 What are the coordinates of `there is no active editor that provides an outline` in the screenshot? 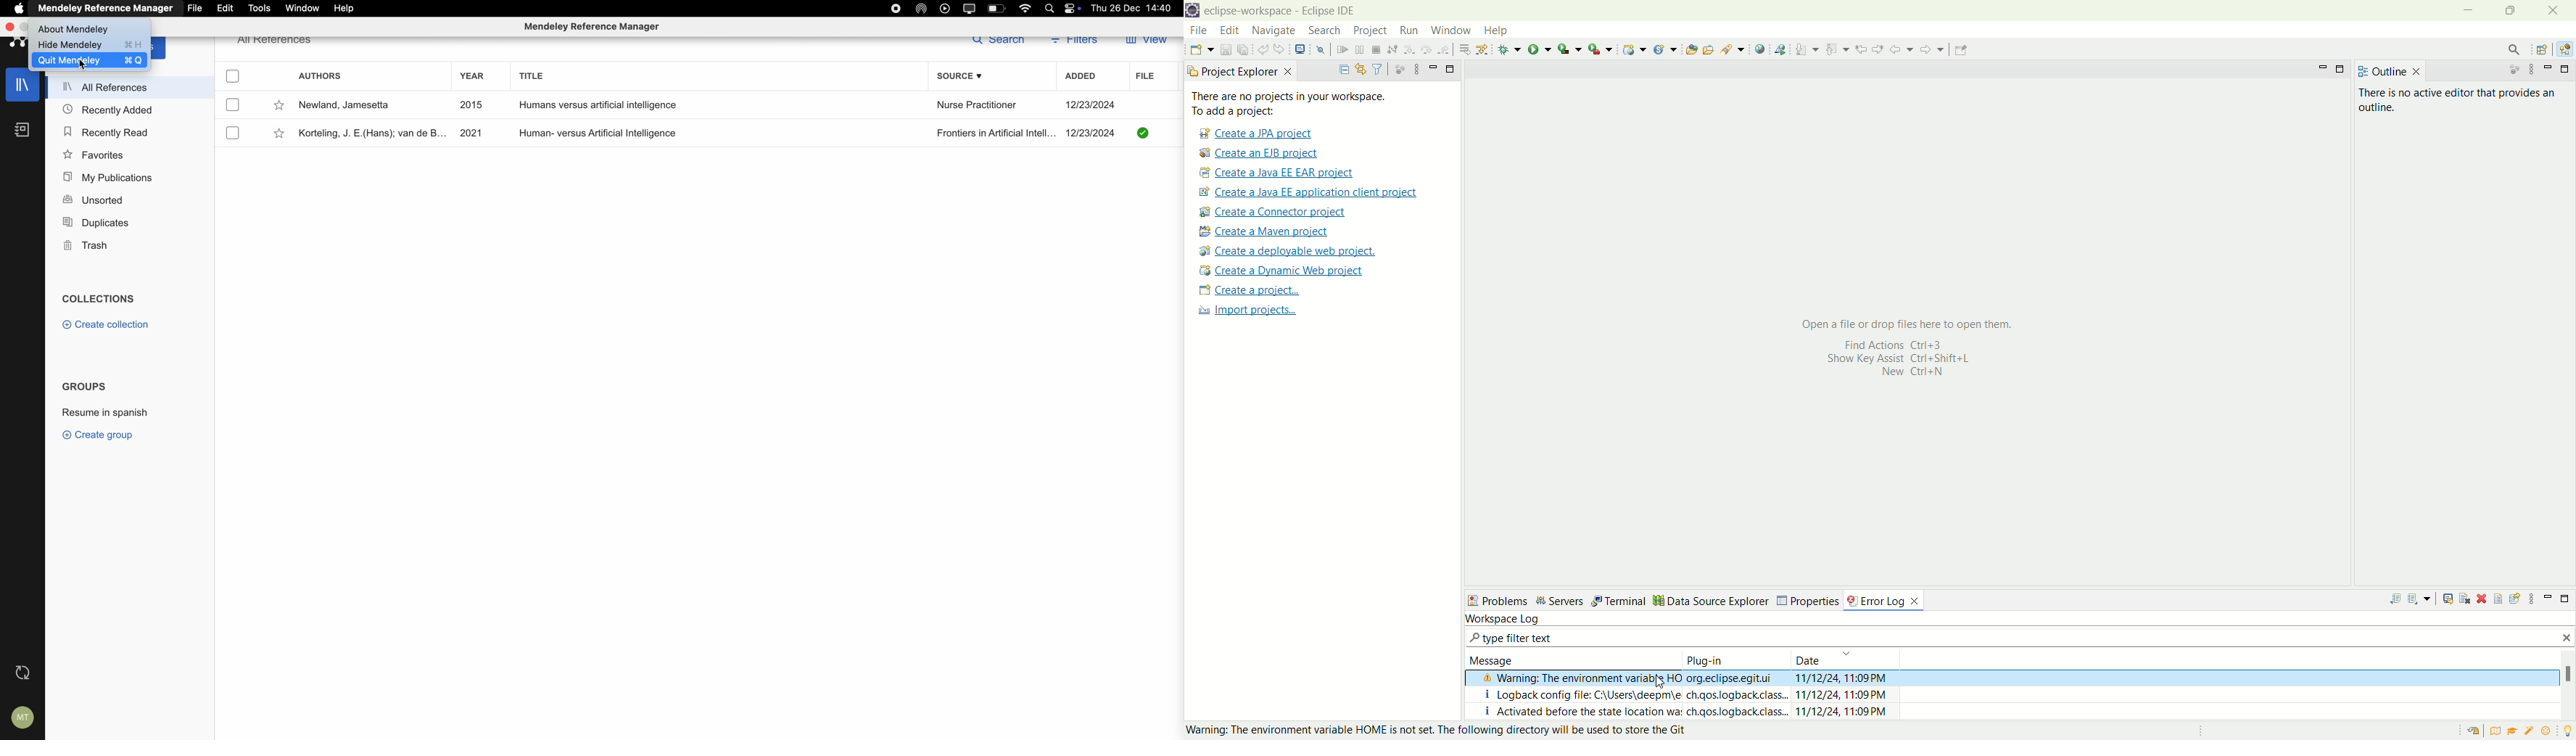 It's located at (2463, 98).